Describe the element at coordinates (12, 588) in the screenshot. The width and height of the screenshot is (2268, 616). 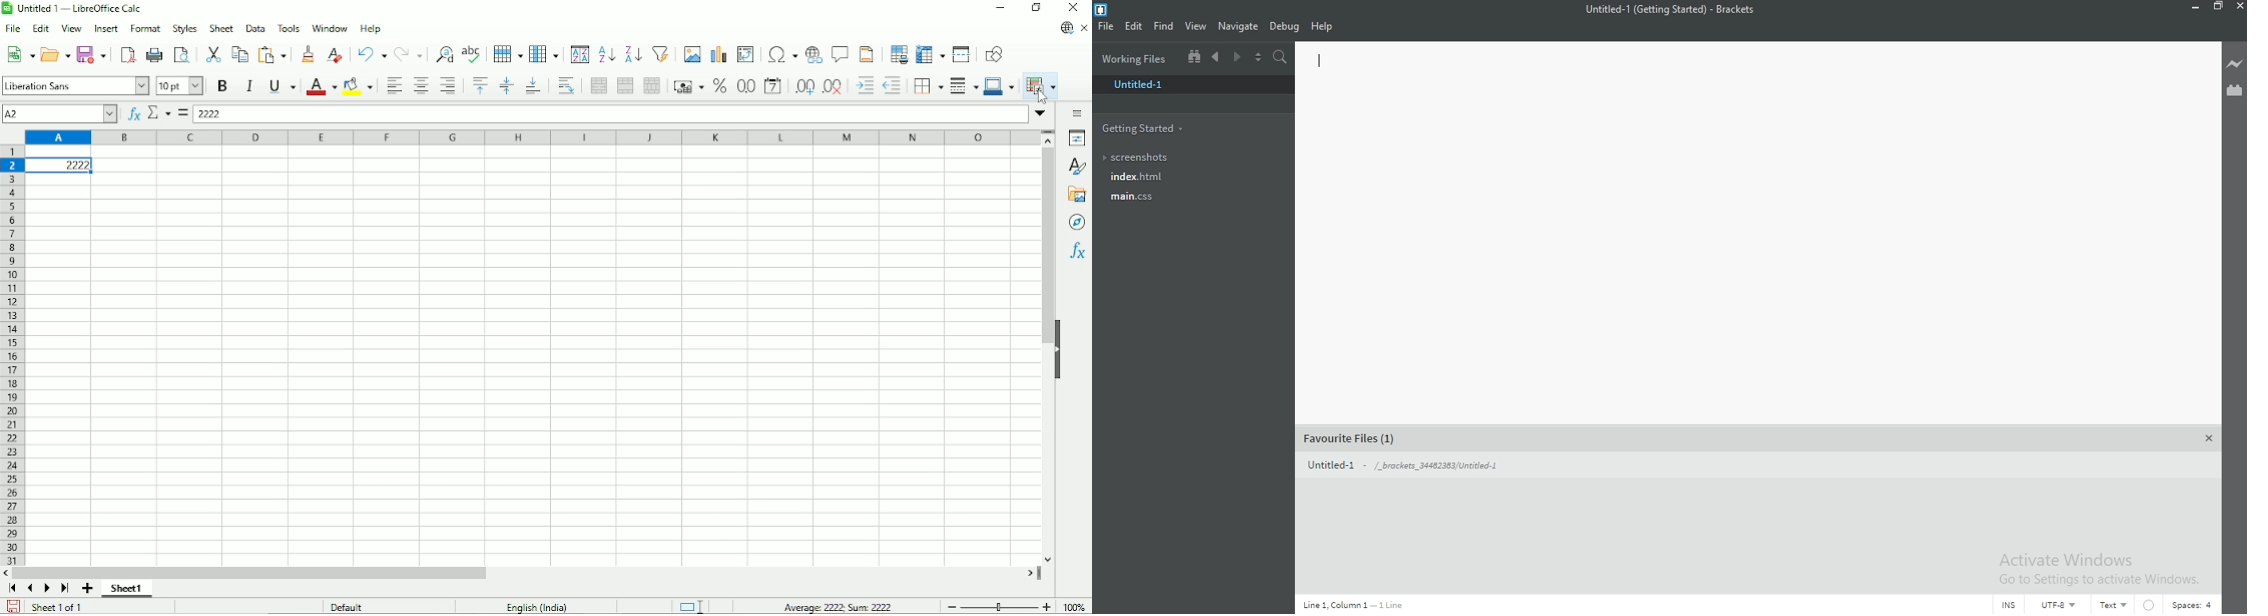
I see `Scroll to first sheet` at that location.